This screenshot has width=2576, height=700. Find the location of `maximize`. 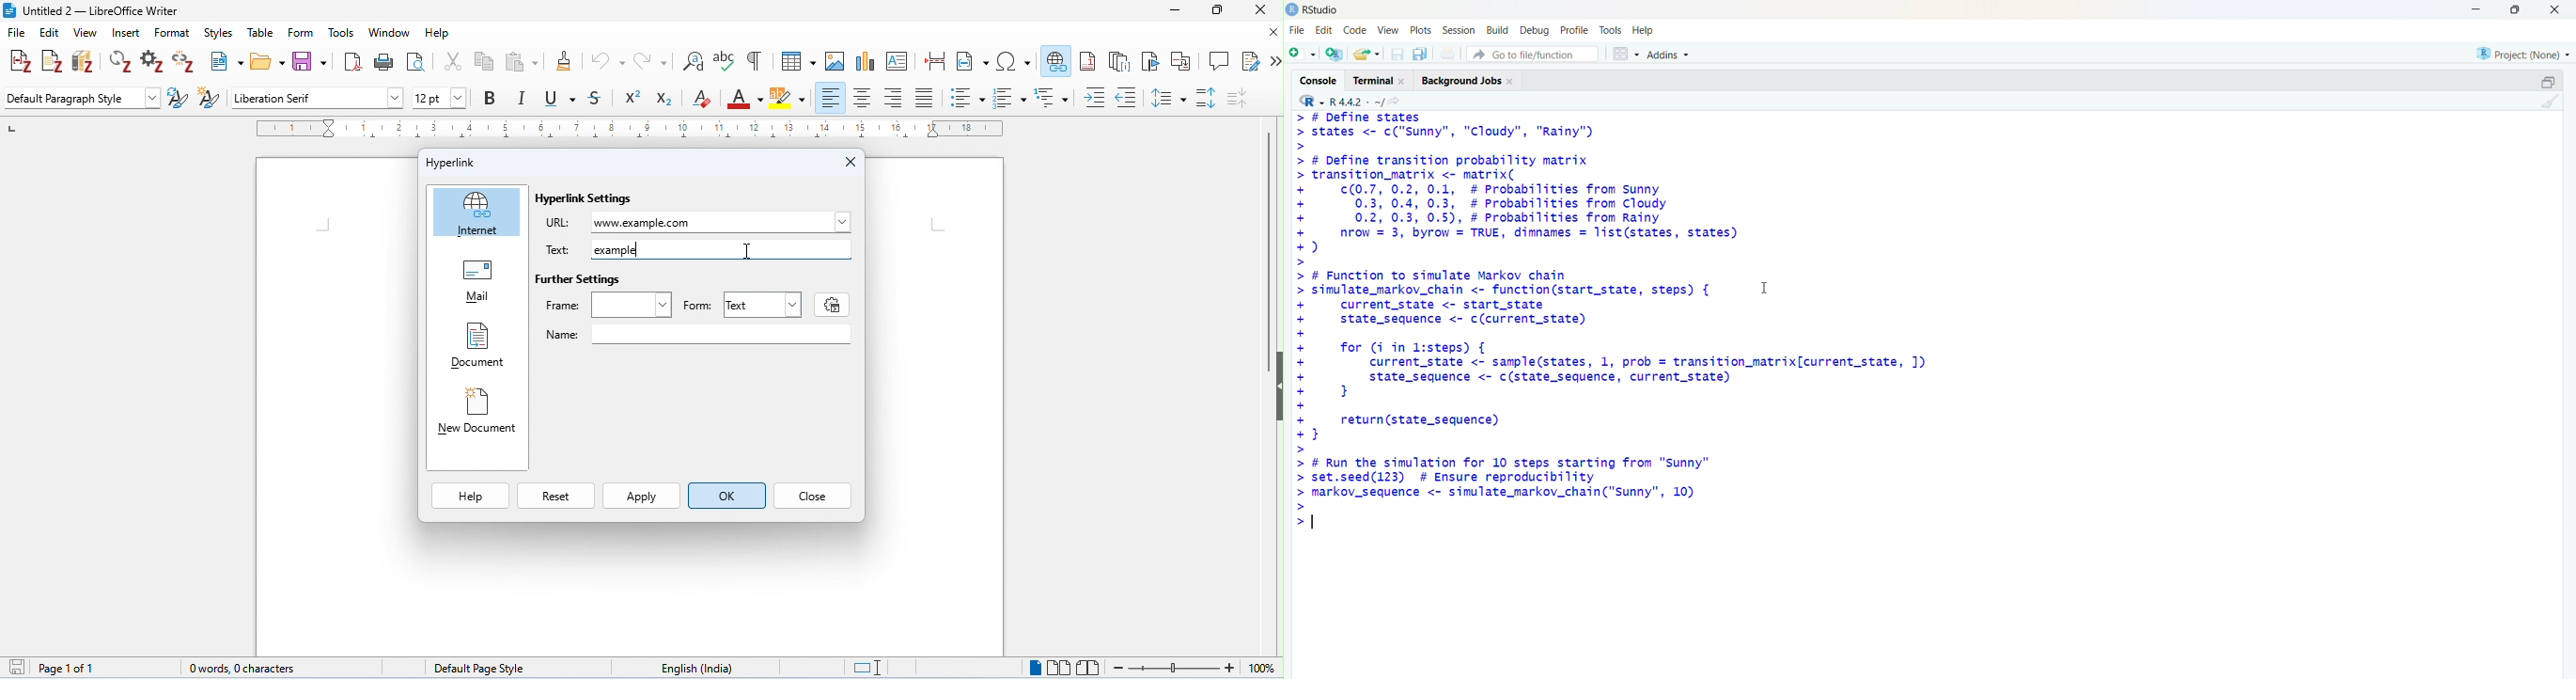

maximize is located at coordinates (2513, 9).